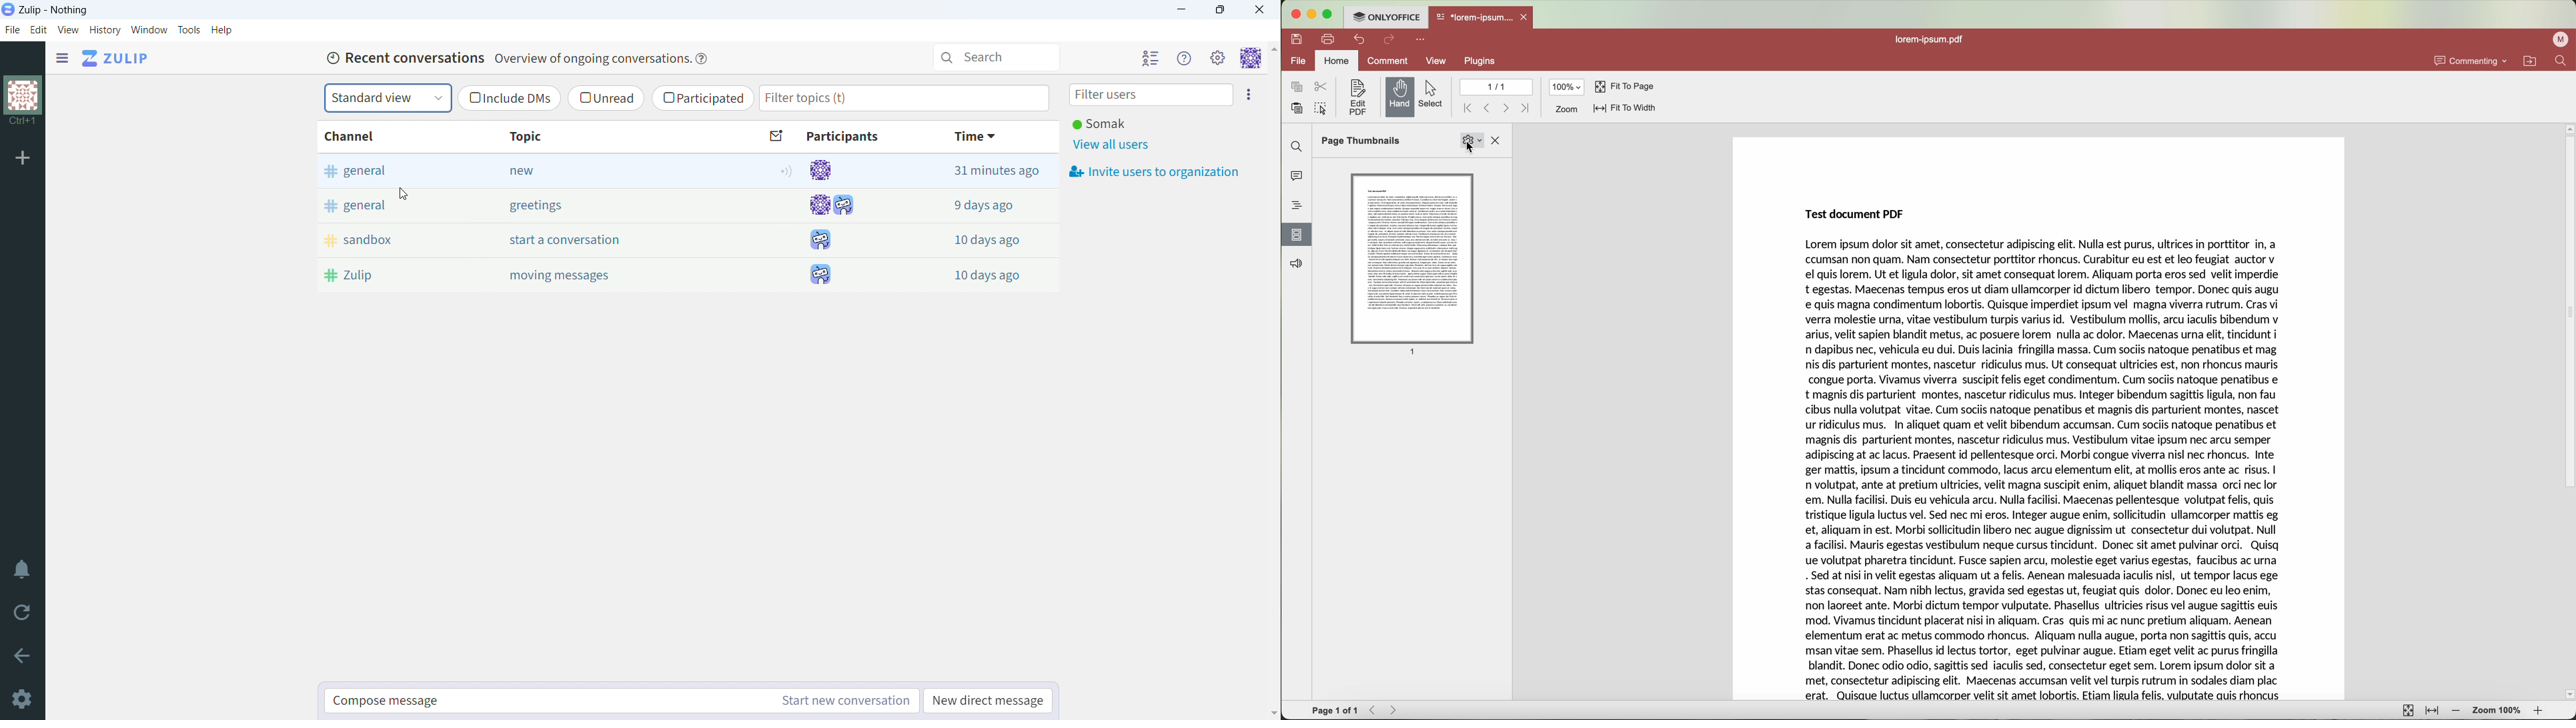 The width and height of the screenshot is (2576, 728). What do you see at coordinates (39, 30) in the screenshot?
I see `edit` at bounding box center [39, 30].